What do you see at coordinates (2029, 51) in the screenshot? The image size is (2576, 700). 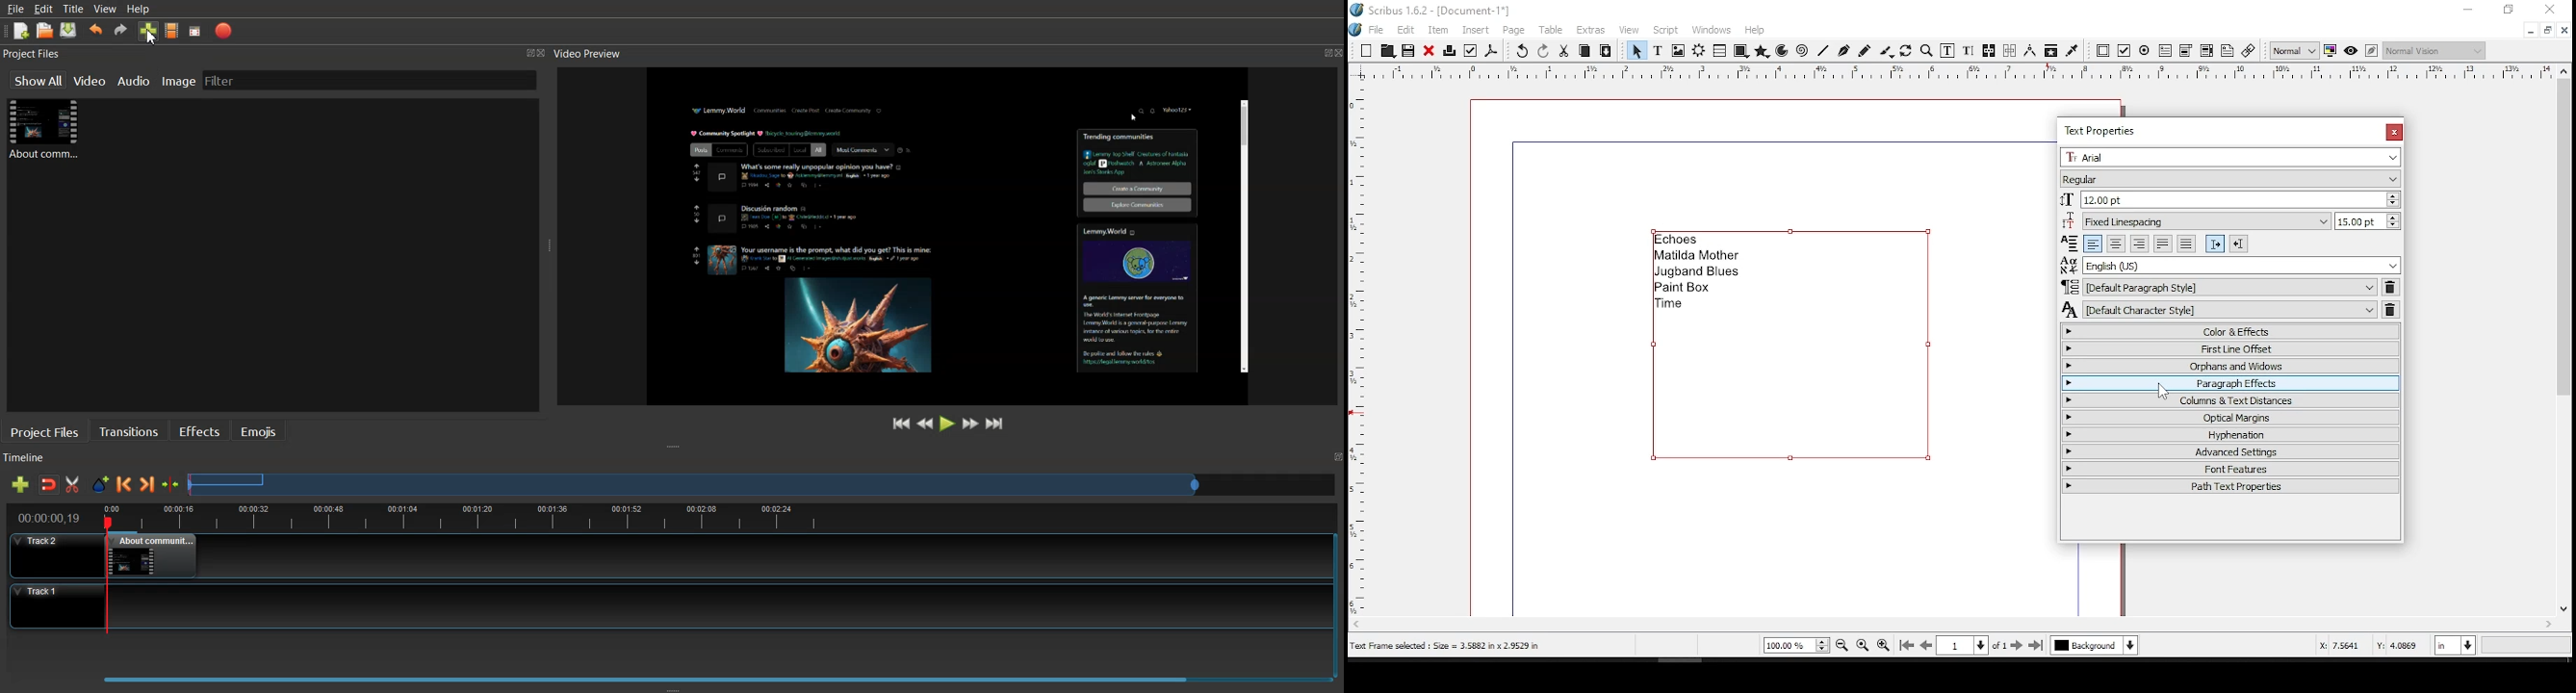 I see `measurements` at bounding box center [2029, 51].